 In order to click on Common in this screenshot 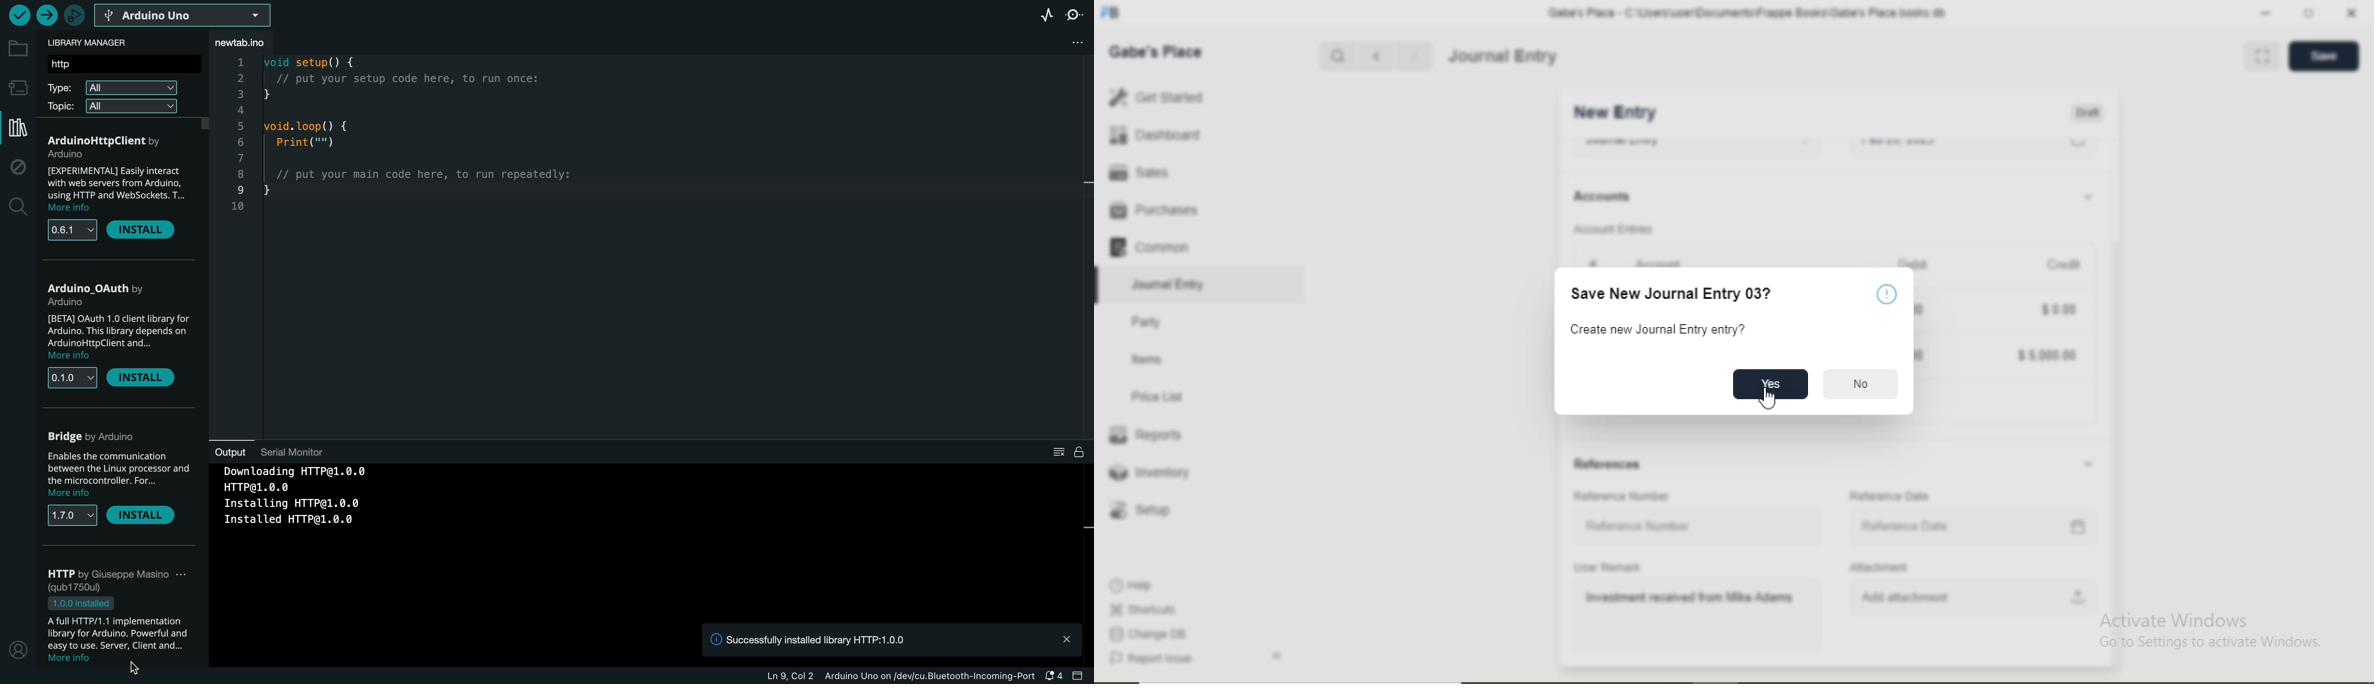, I will do `click(1148, 246)`.